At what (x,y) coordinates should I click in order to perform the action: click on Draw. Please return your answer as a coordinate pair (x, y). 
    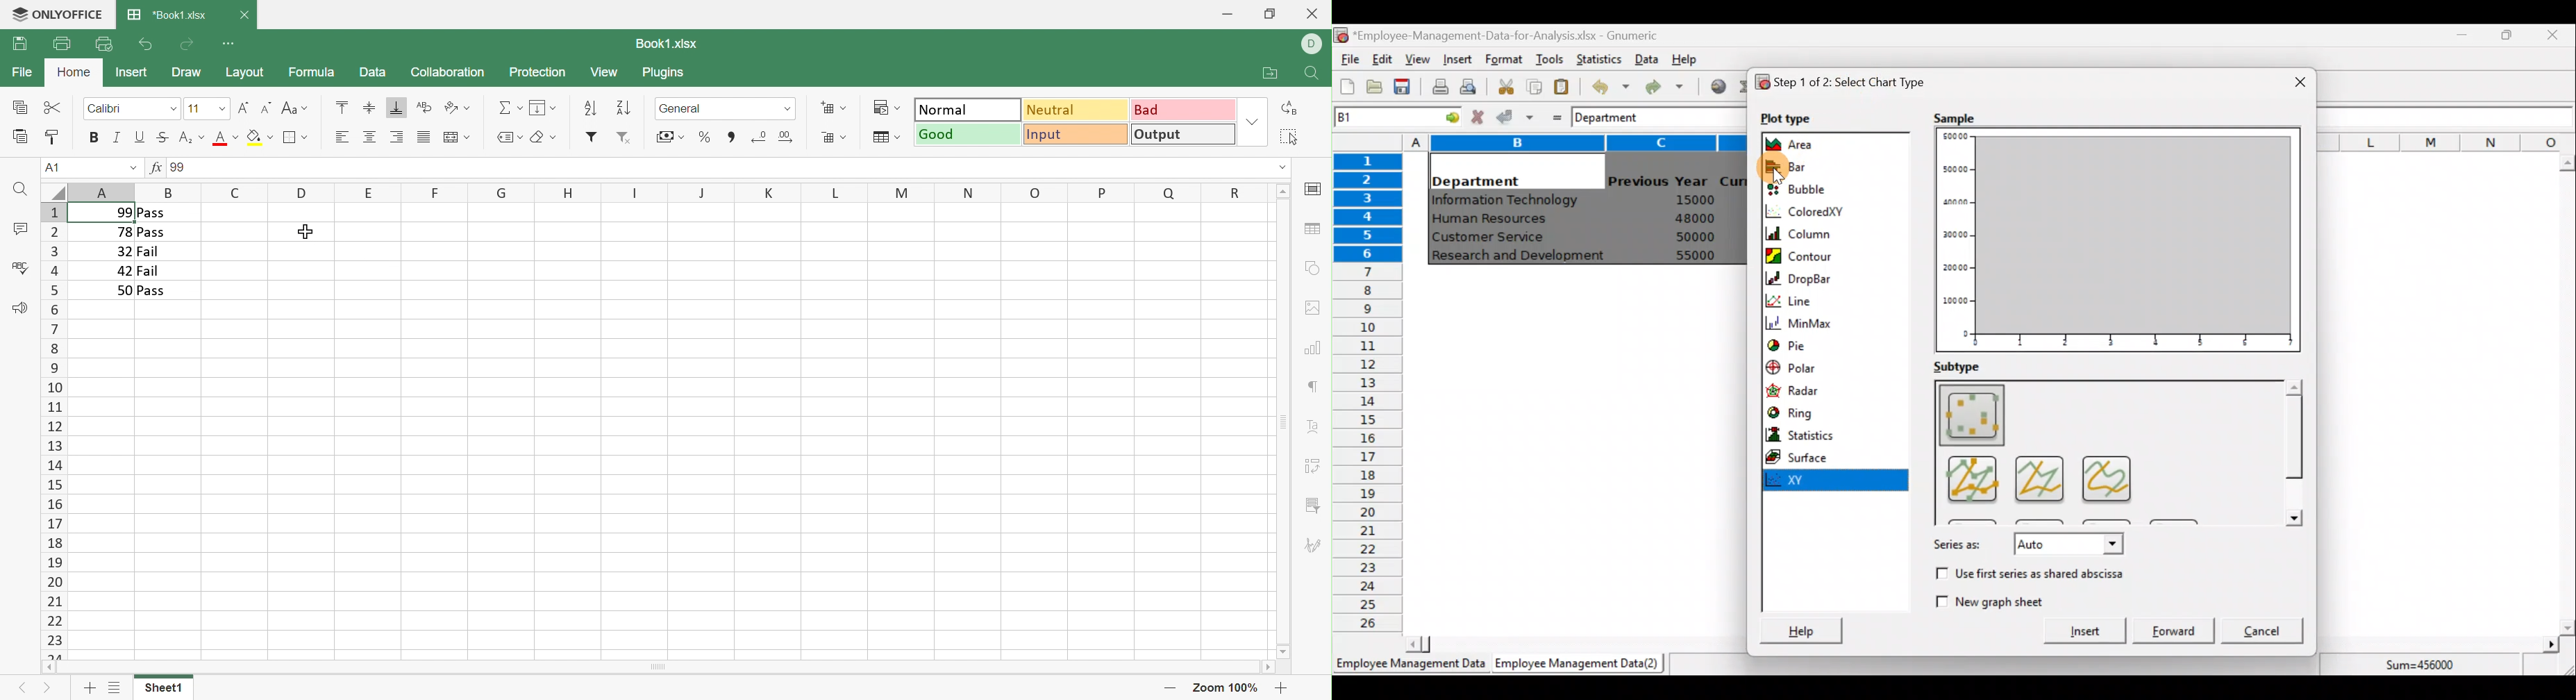
    Looking at the image, I should click on (185, 72).